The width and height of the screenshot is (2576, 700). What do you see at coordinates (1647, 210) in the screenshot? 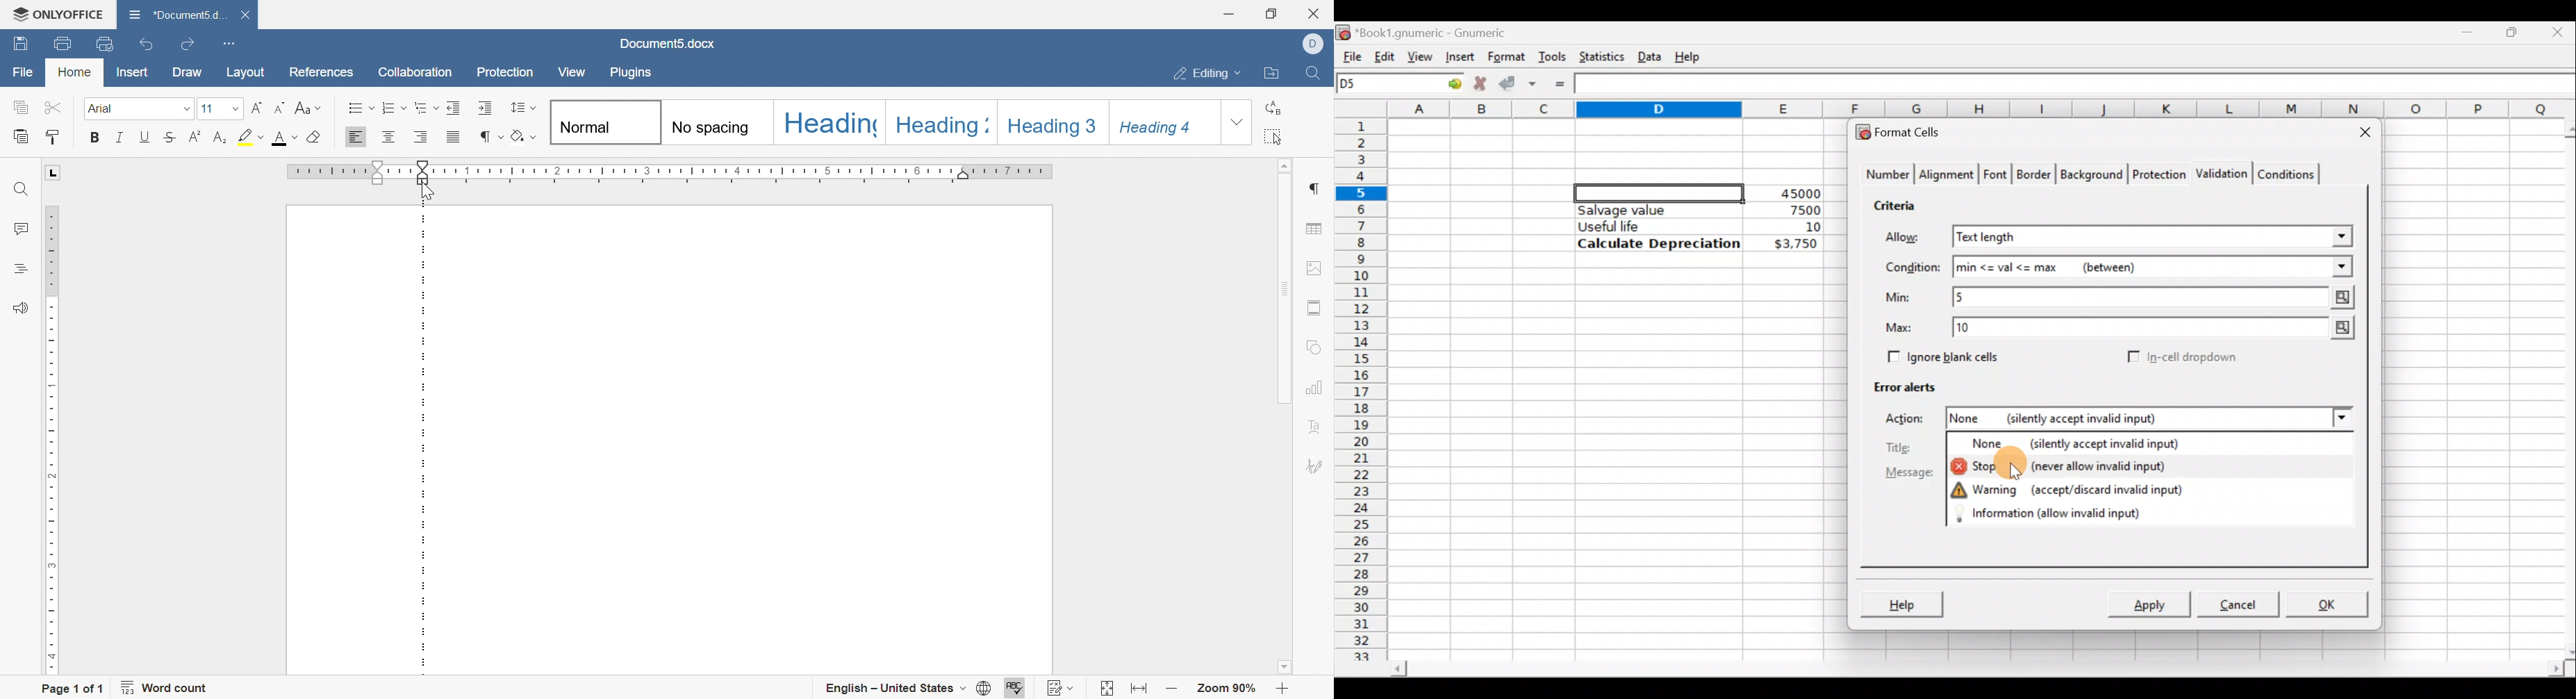
I see `Salvage value` at bounding box center [1647, 210].